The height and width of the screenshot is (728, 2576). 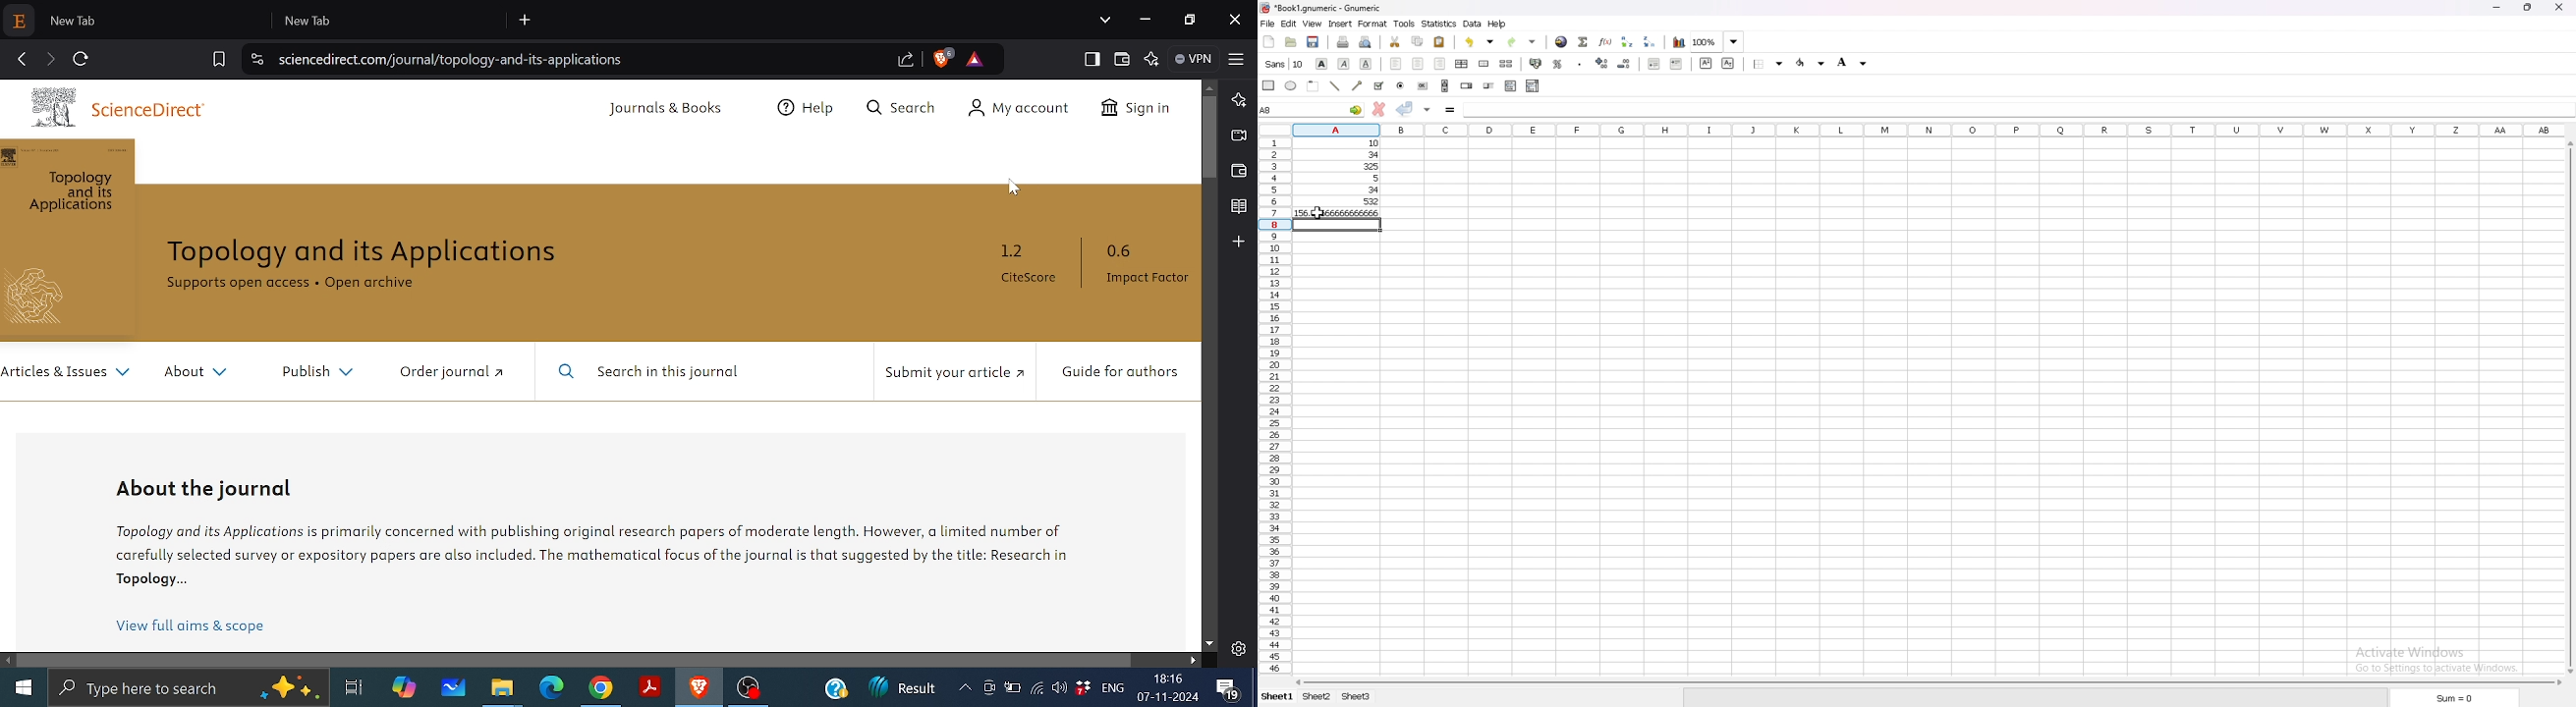 What do you see at coordinates (1013, 110) in the screenshot?
I see `My Account` at bounding box center [1013, 110].